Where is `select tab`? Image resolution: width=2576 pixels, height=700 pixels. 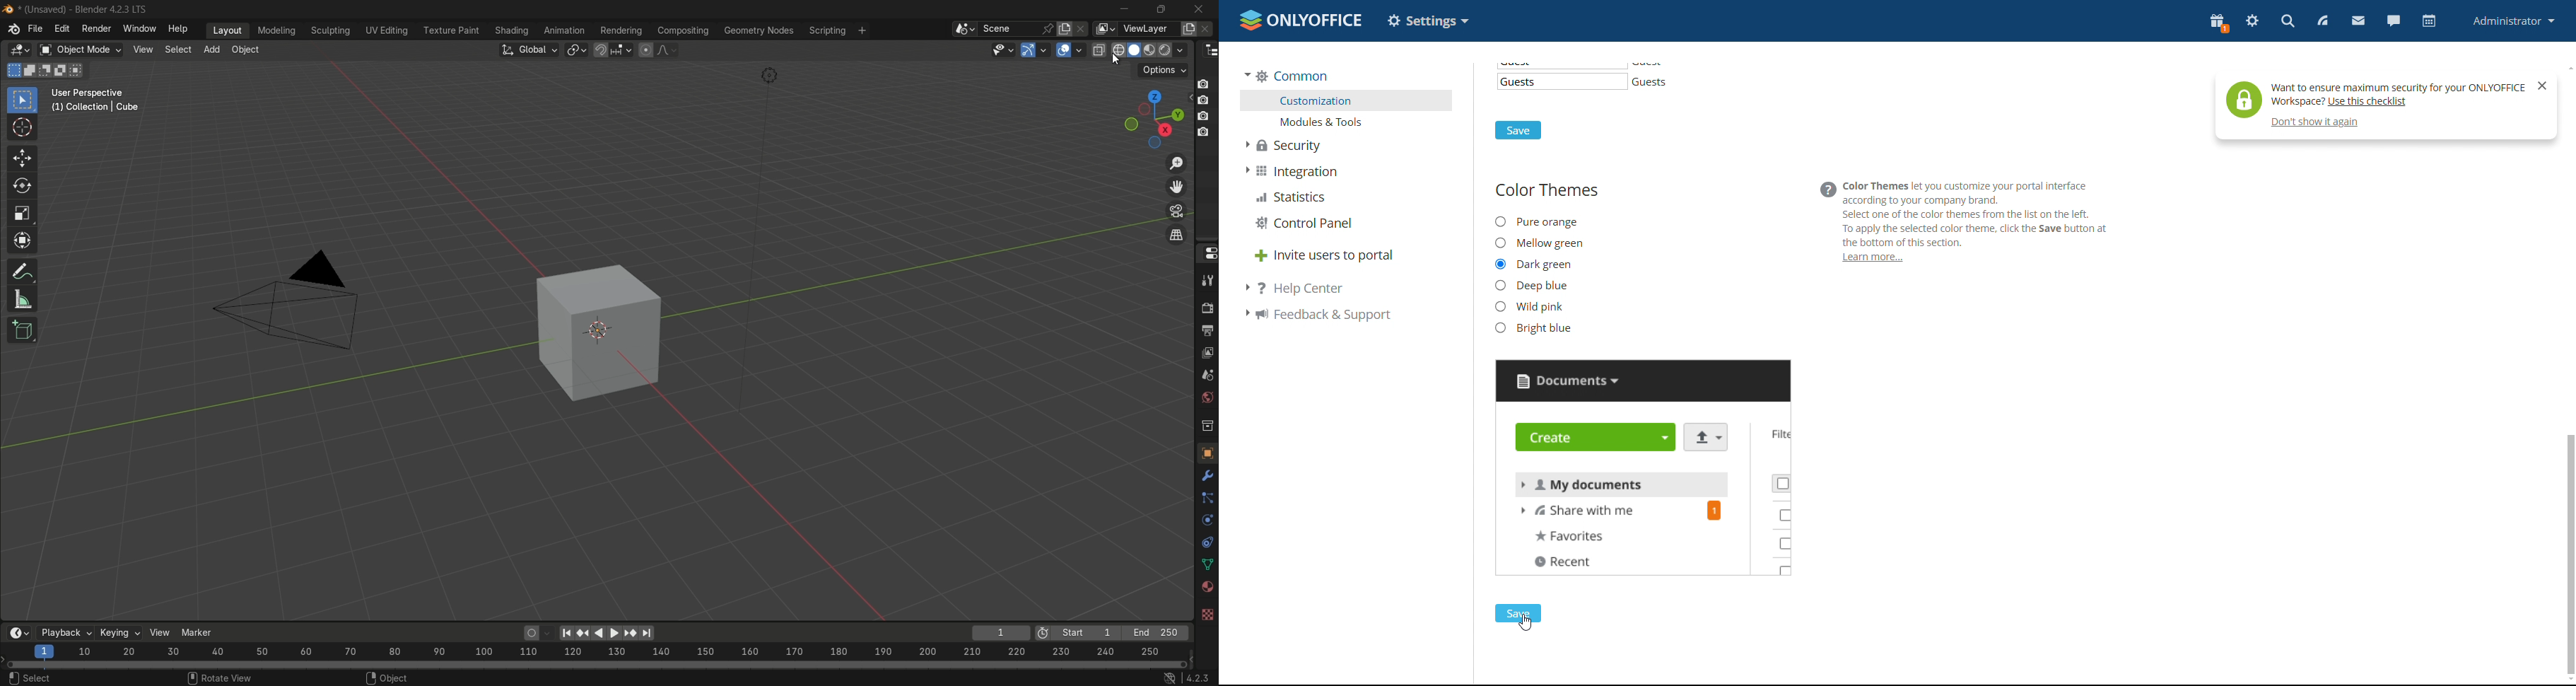
select tab is located at coordinates (177, 50).